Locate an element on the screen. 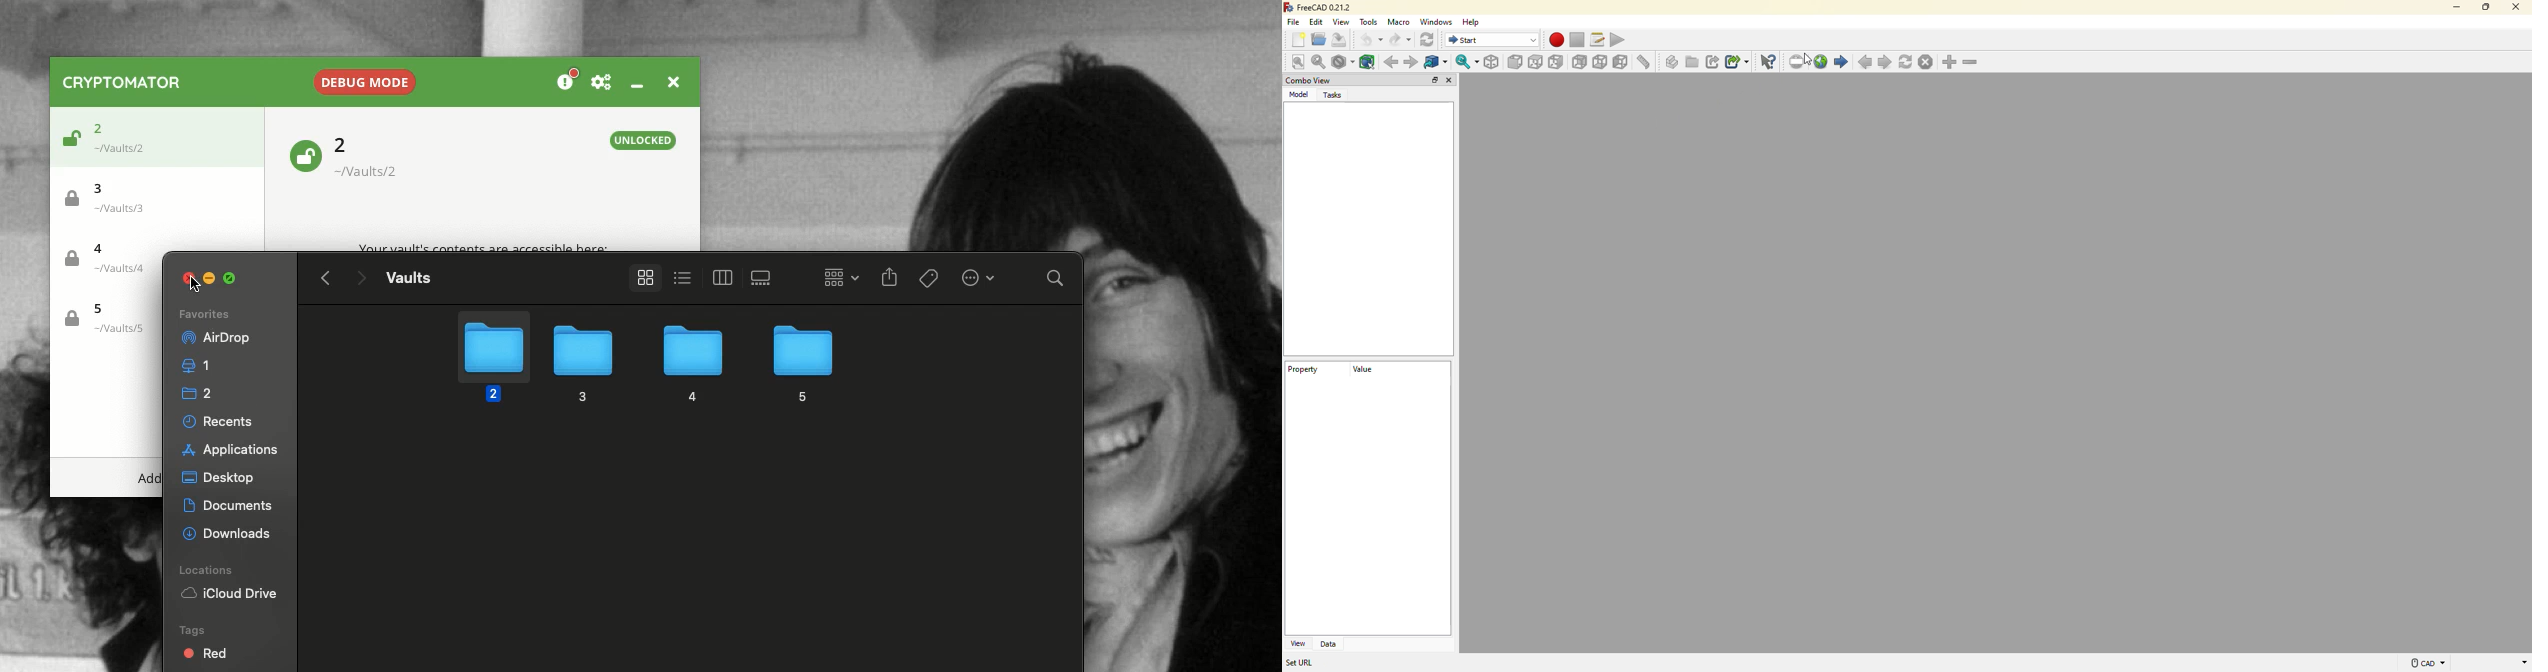 The image size is (2548, 672). combo view is located at coordinates (1308, 81).